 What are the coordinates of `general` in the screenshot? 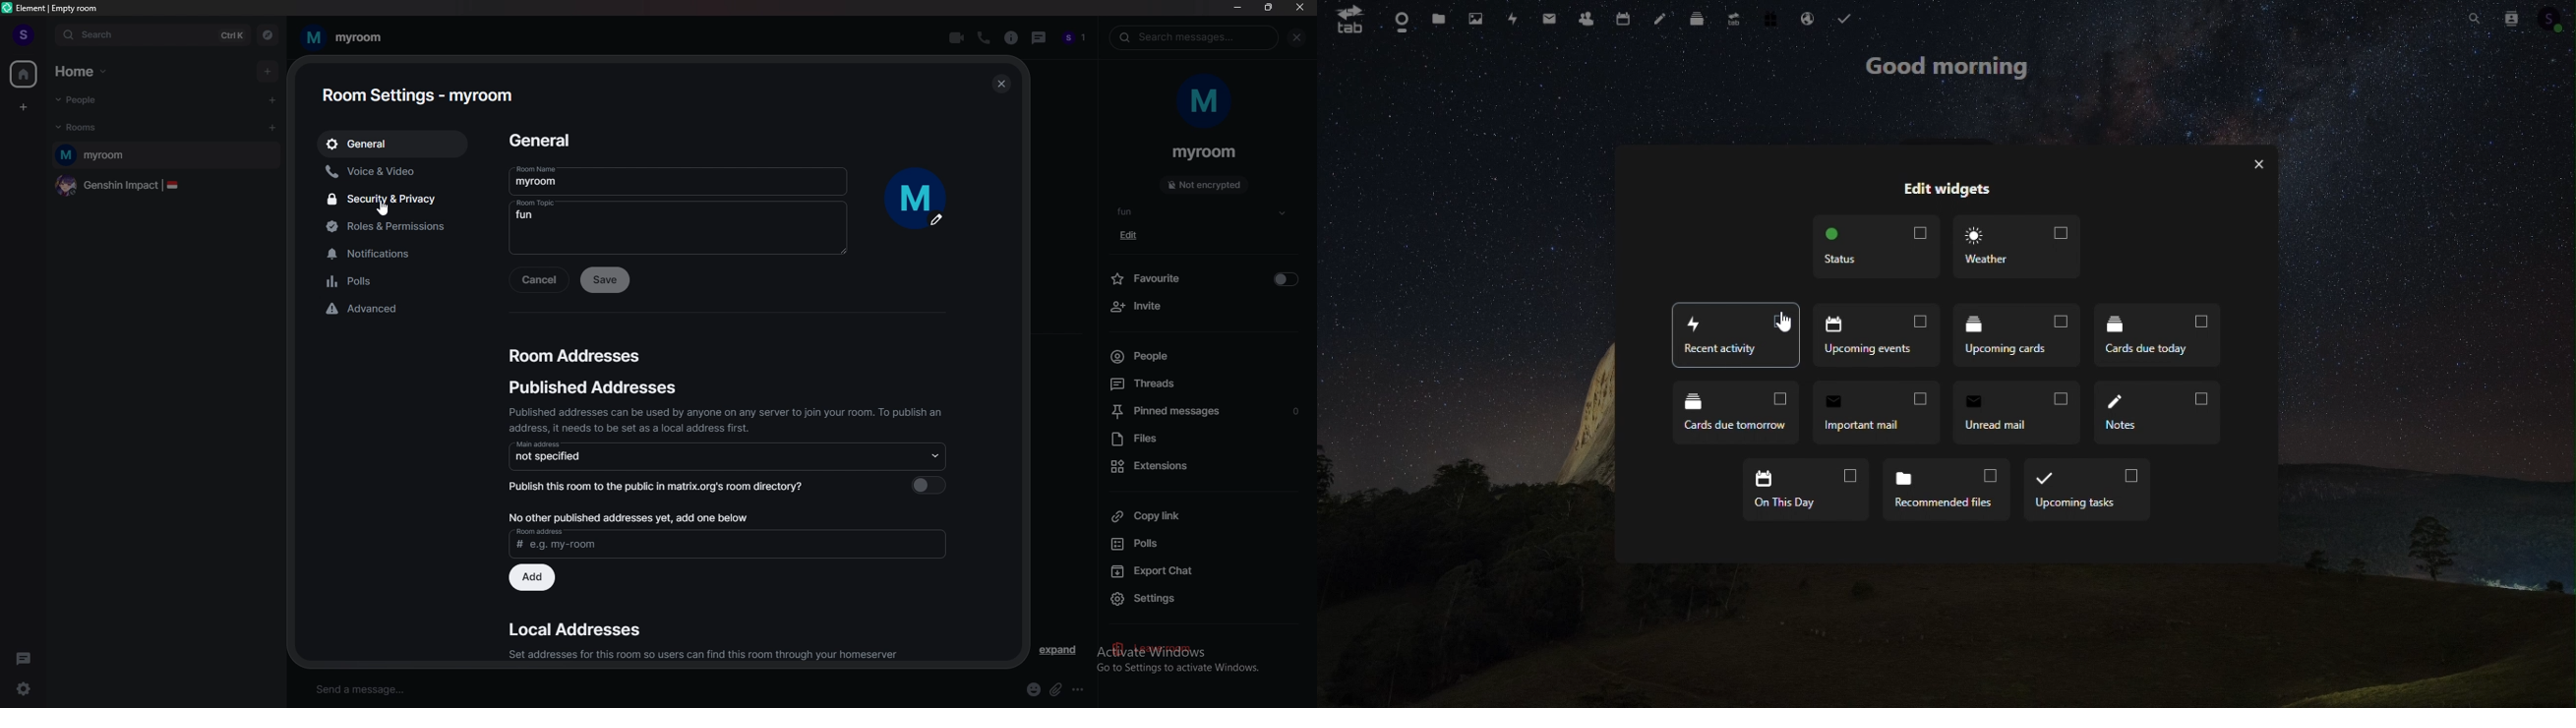 It's located at (393, 145).